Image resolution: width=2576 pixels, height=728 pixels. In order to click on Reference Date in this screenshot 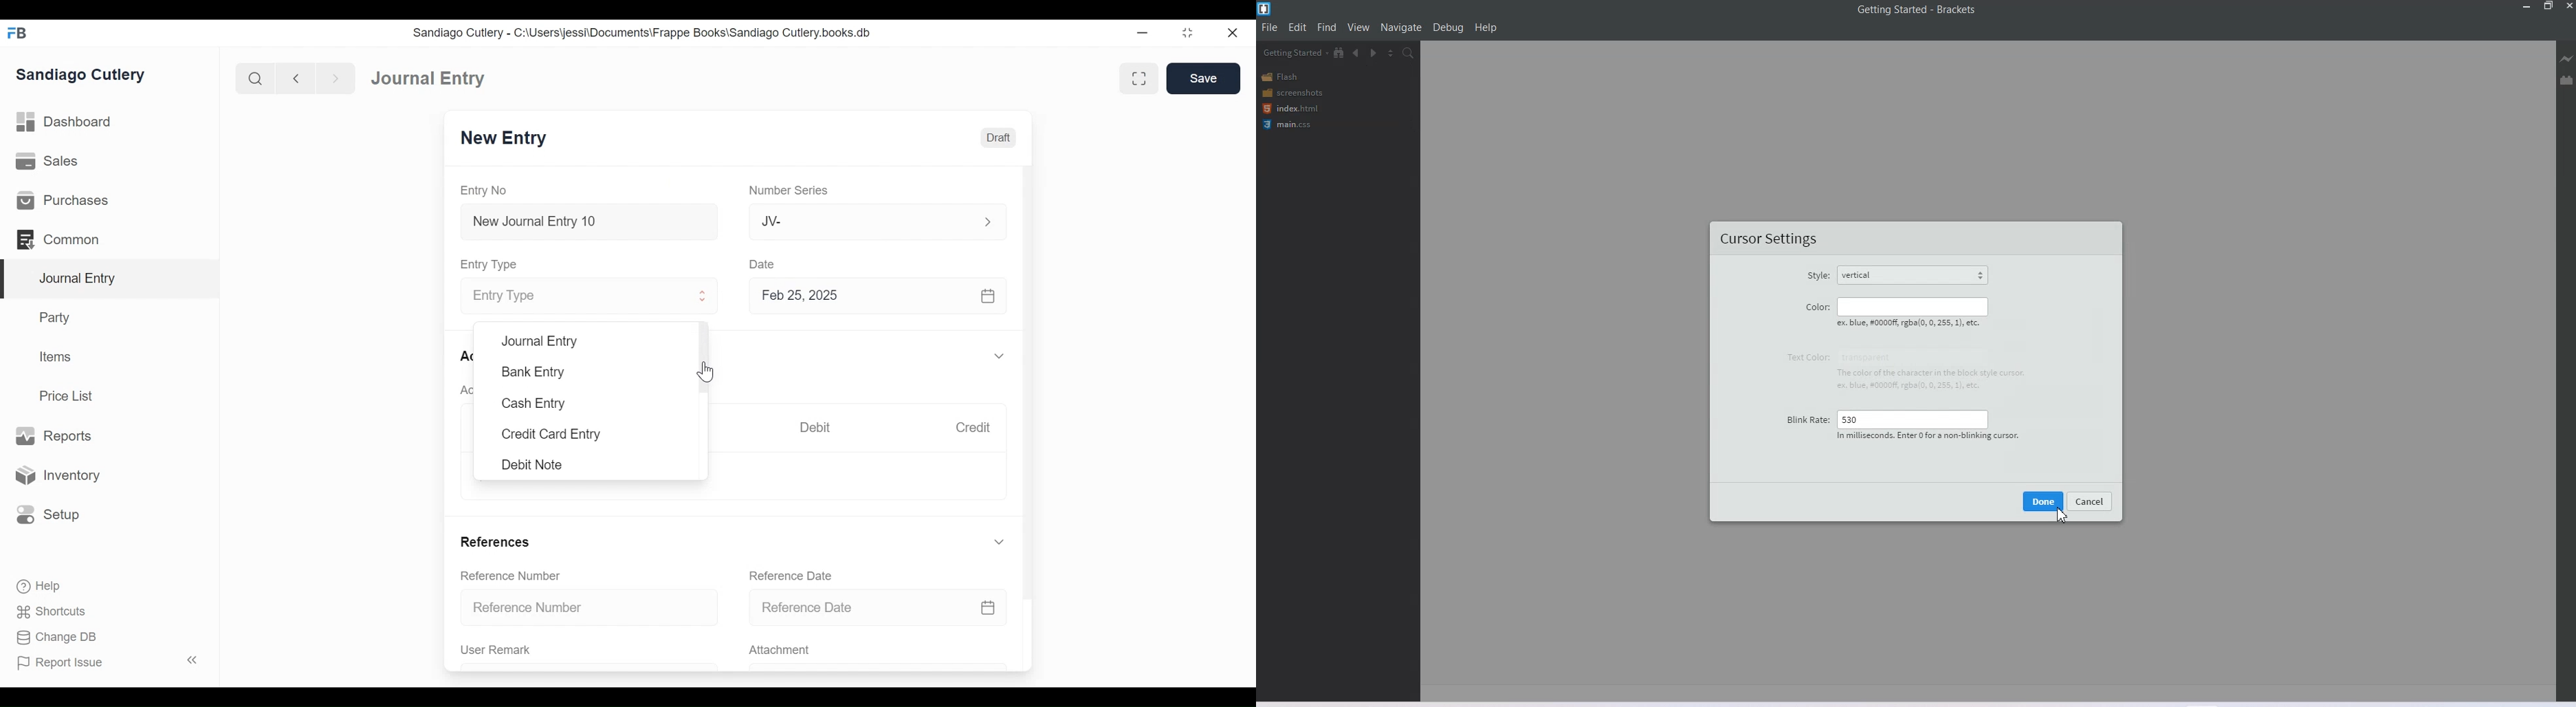, I will do `click(794, 575)`.